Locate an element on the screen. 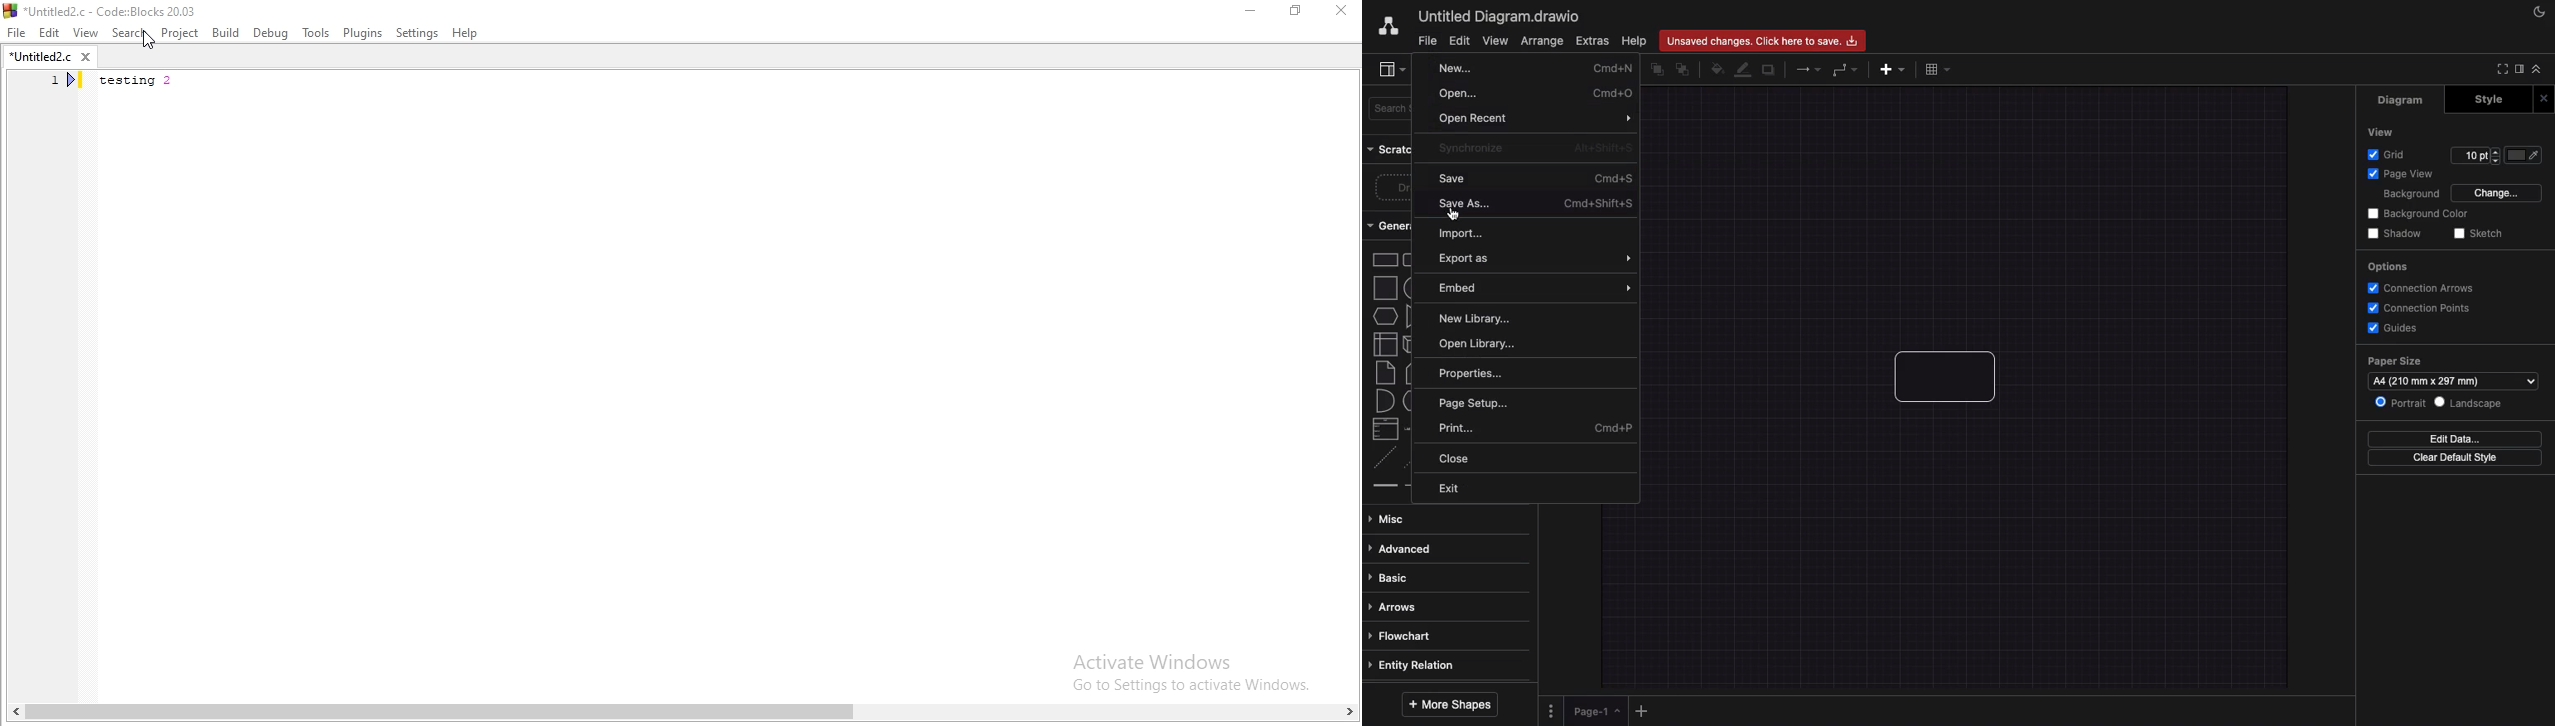 Image resolution: width=2576 pixels, height=728 pixels. View is located at coordinates (1495, 41).